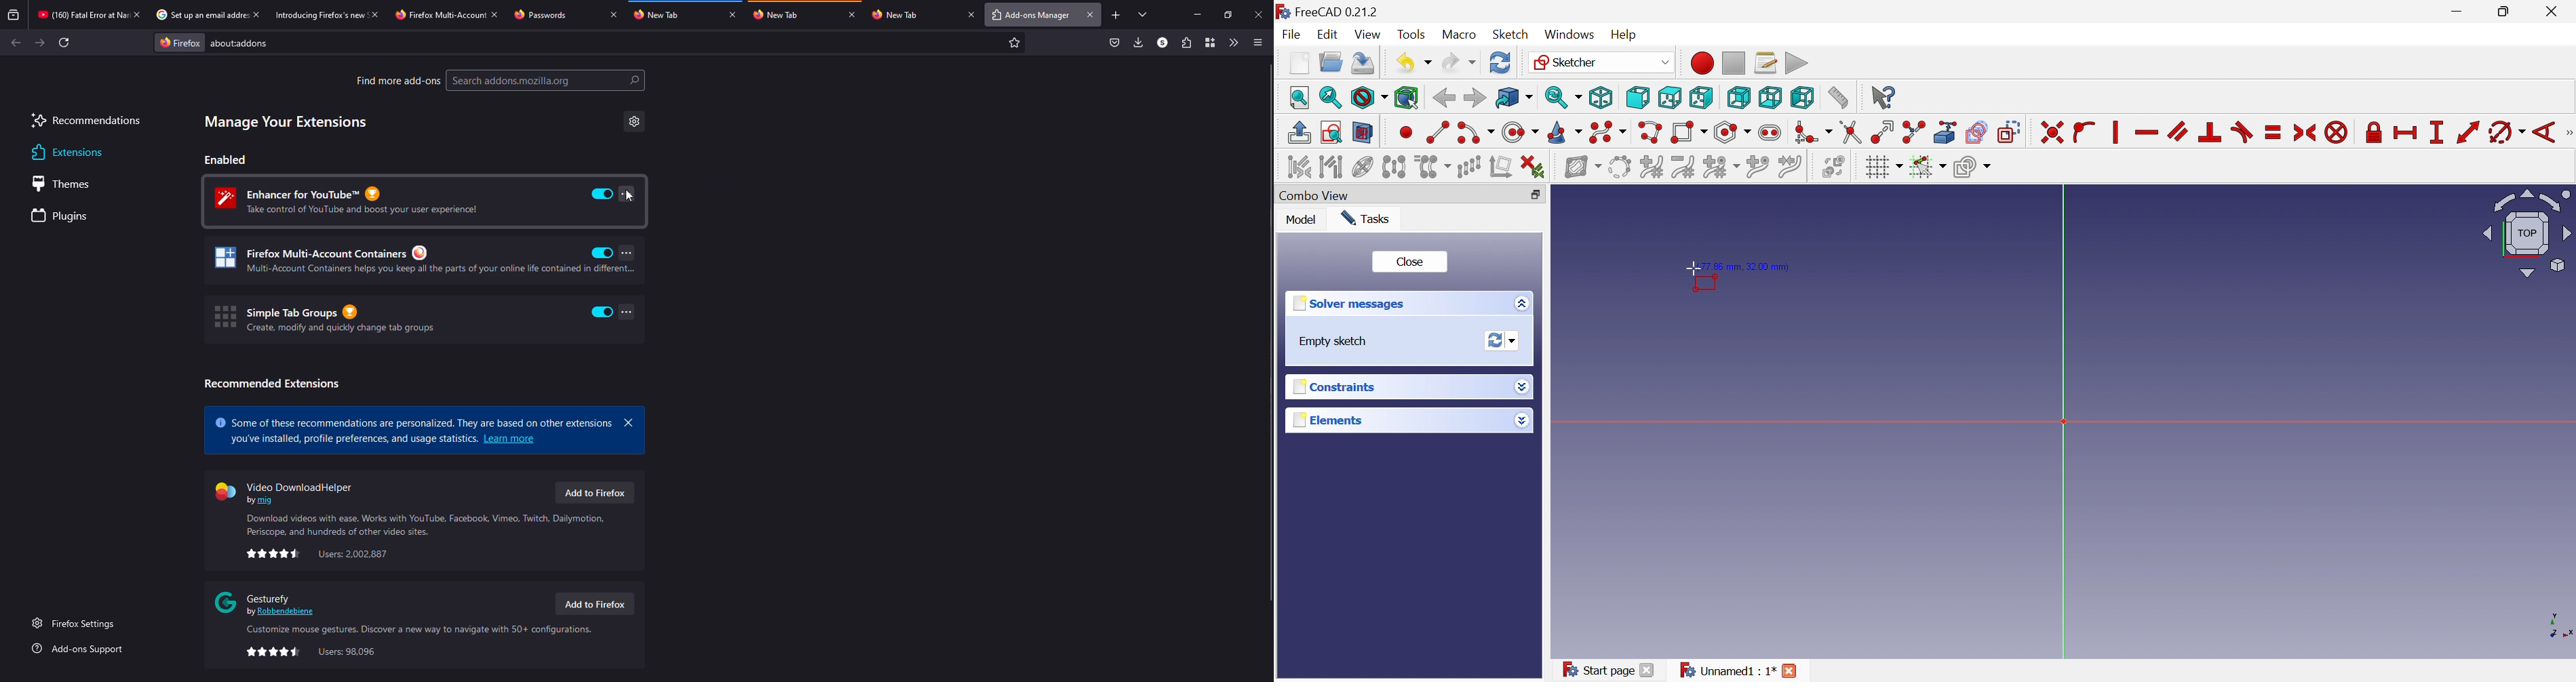  What do you see at coordinates (1469, 167) in the screenshot?
I see `Rectangular array` at bounding box center [1469, 167].